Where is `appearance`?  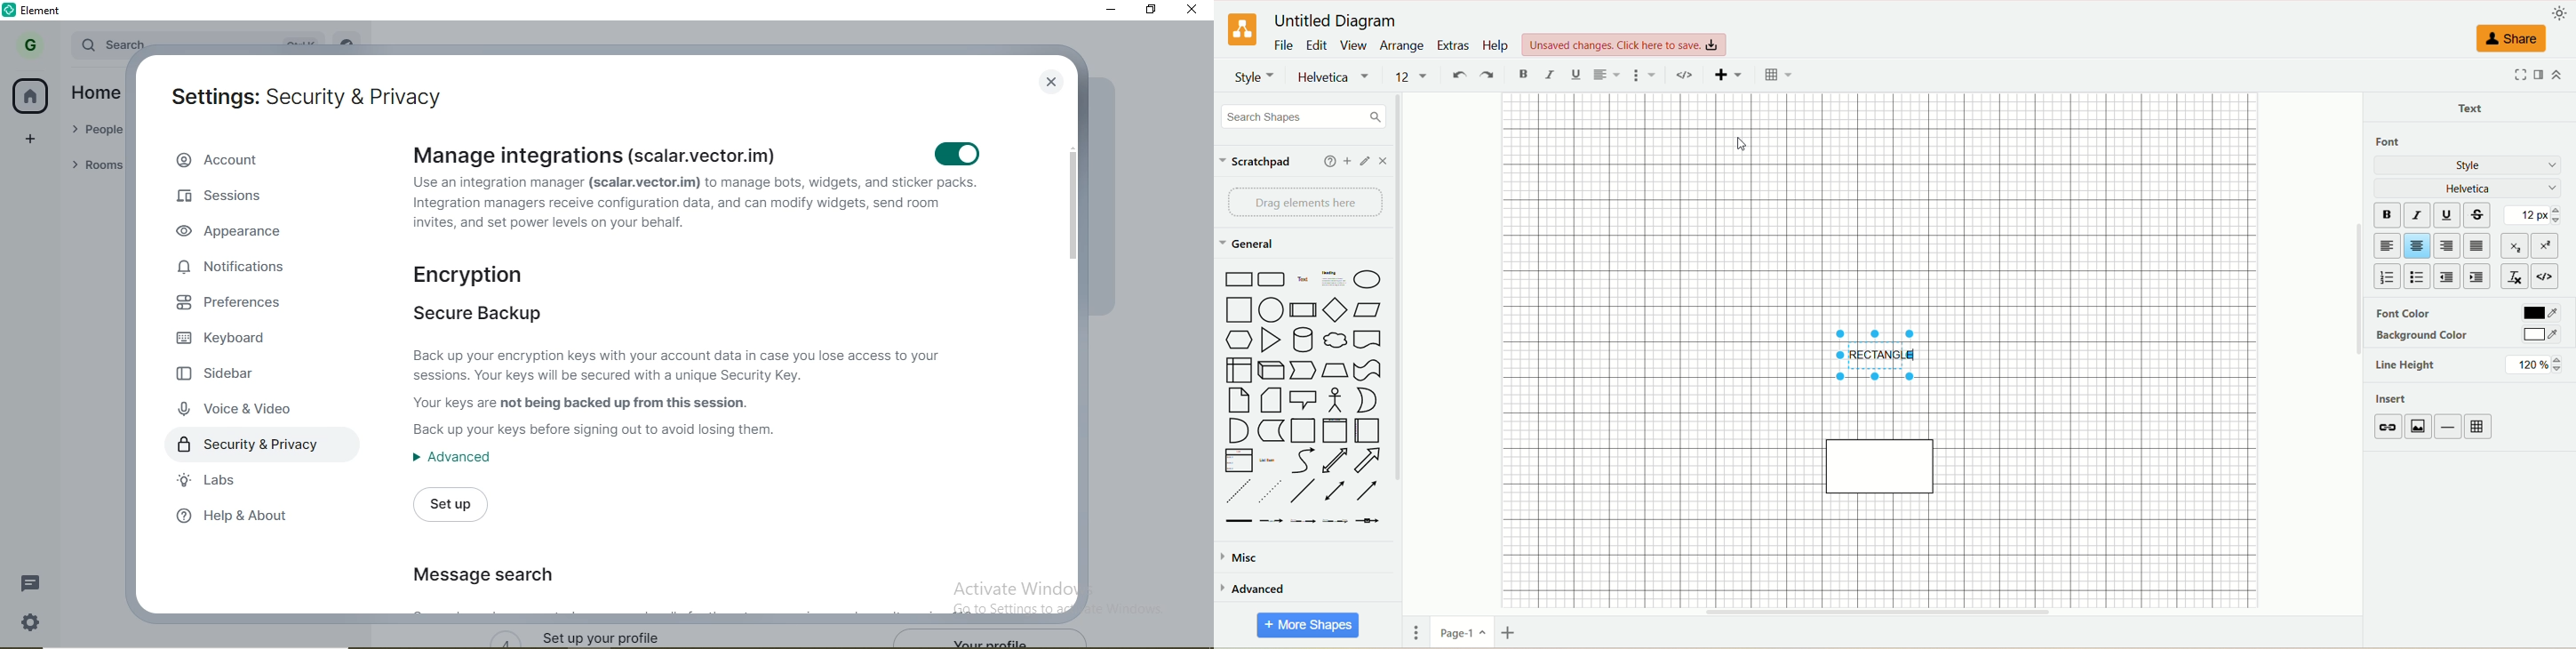
appearance is located at coordinates (235, 235).